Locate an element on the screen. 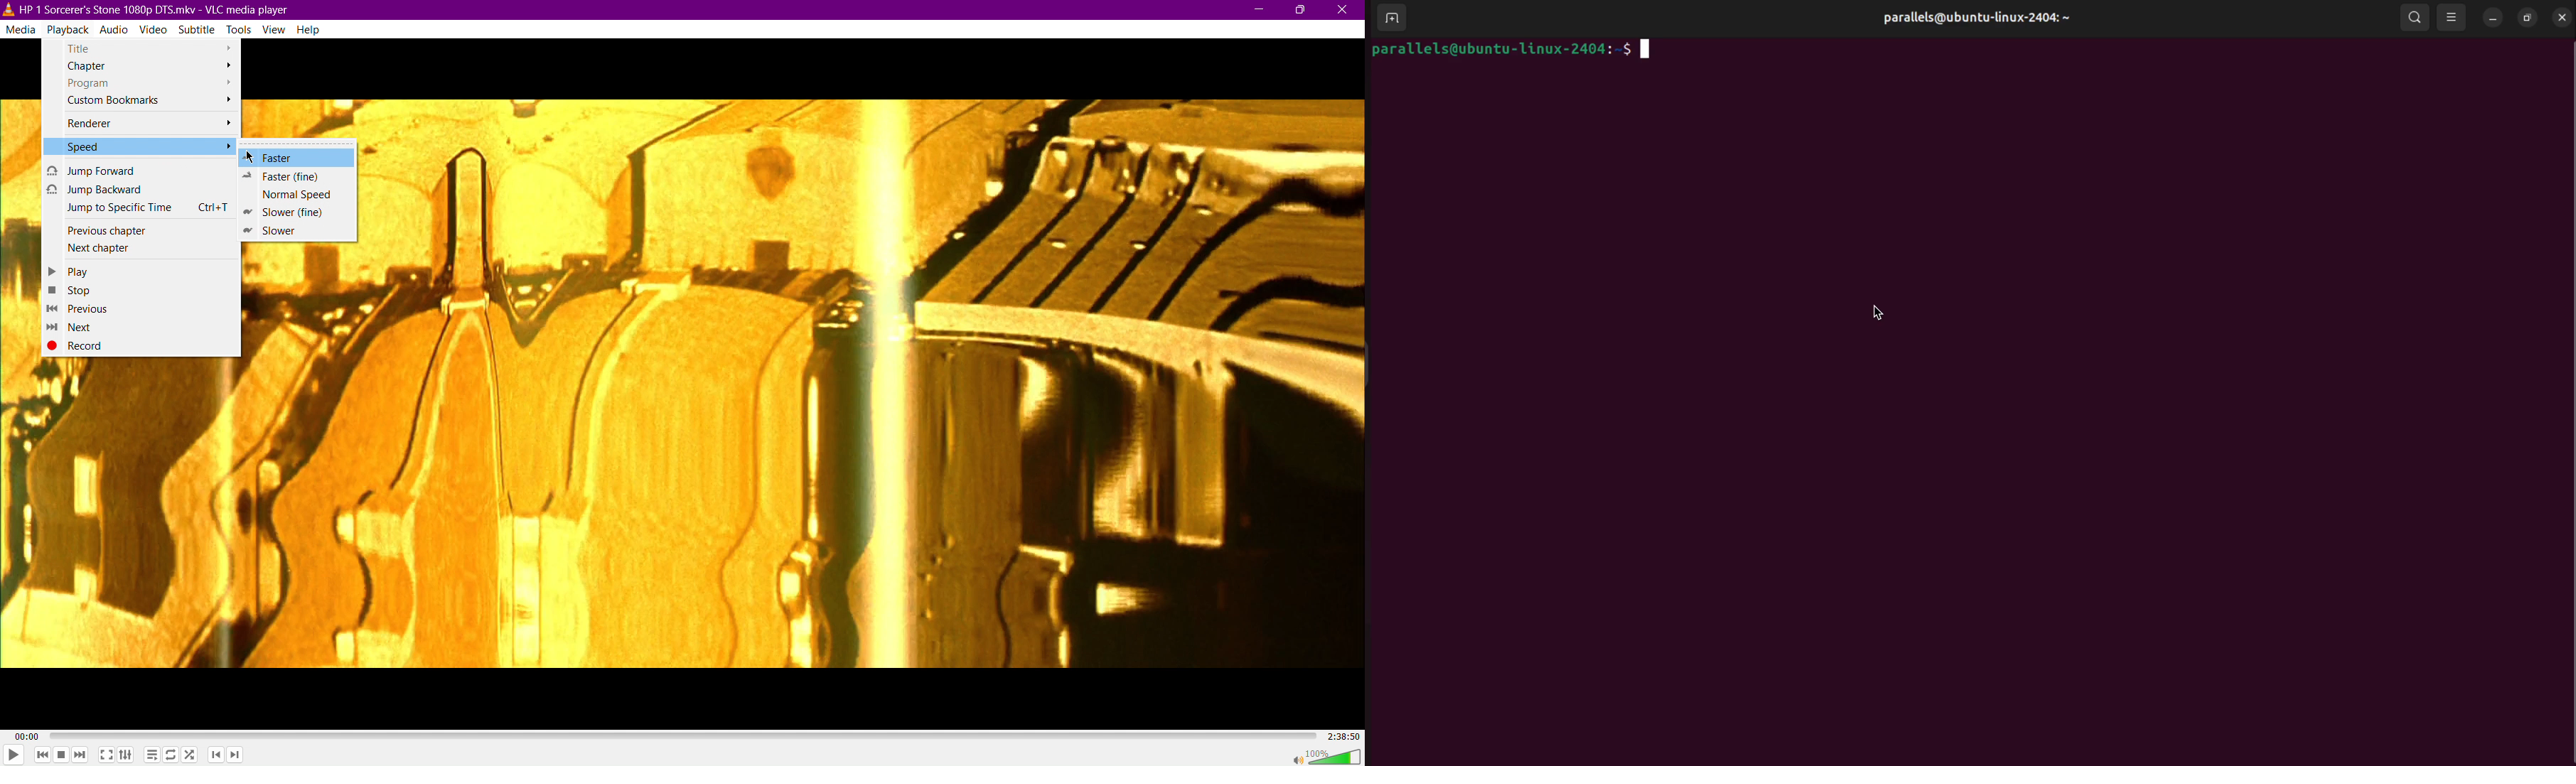 This screenshot has height=784, width=2576. Jump Forward is located at coordinates (140, 170).